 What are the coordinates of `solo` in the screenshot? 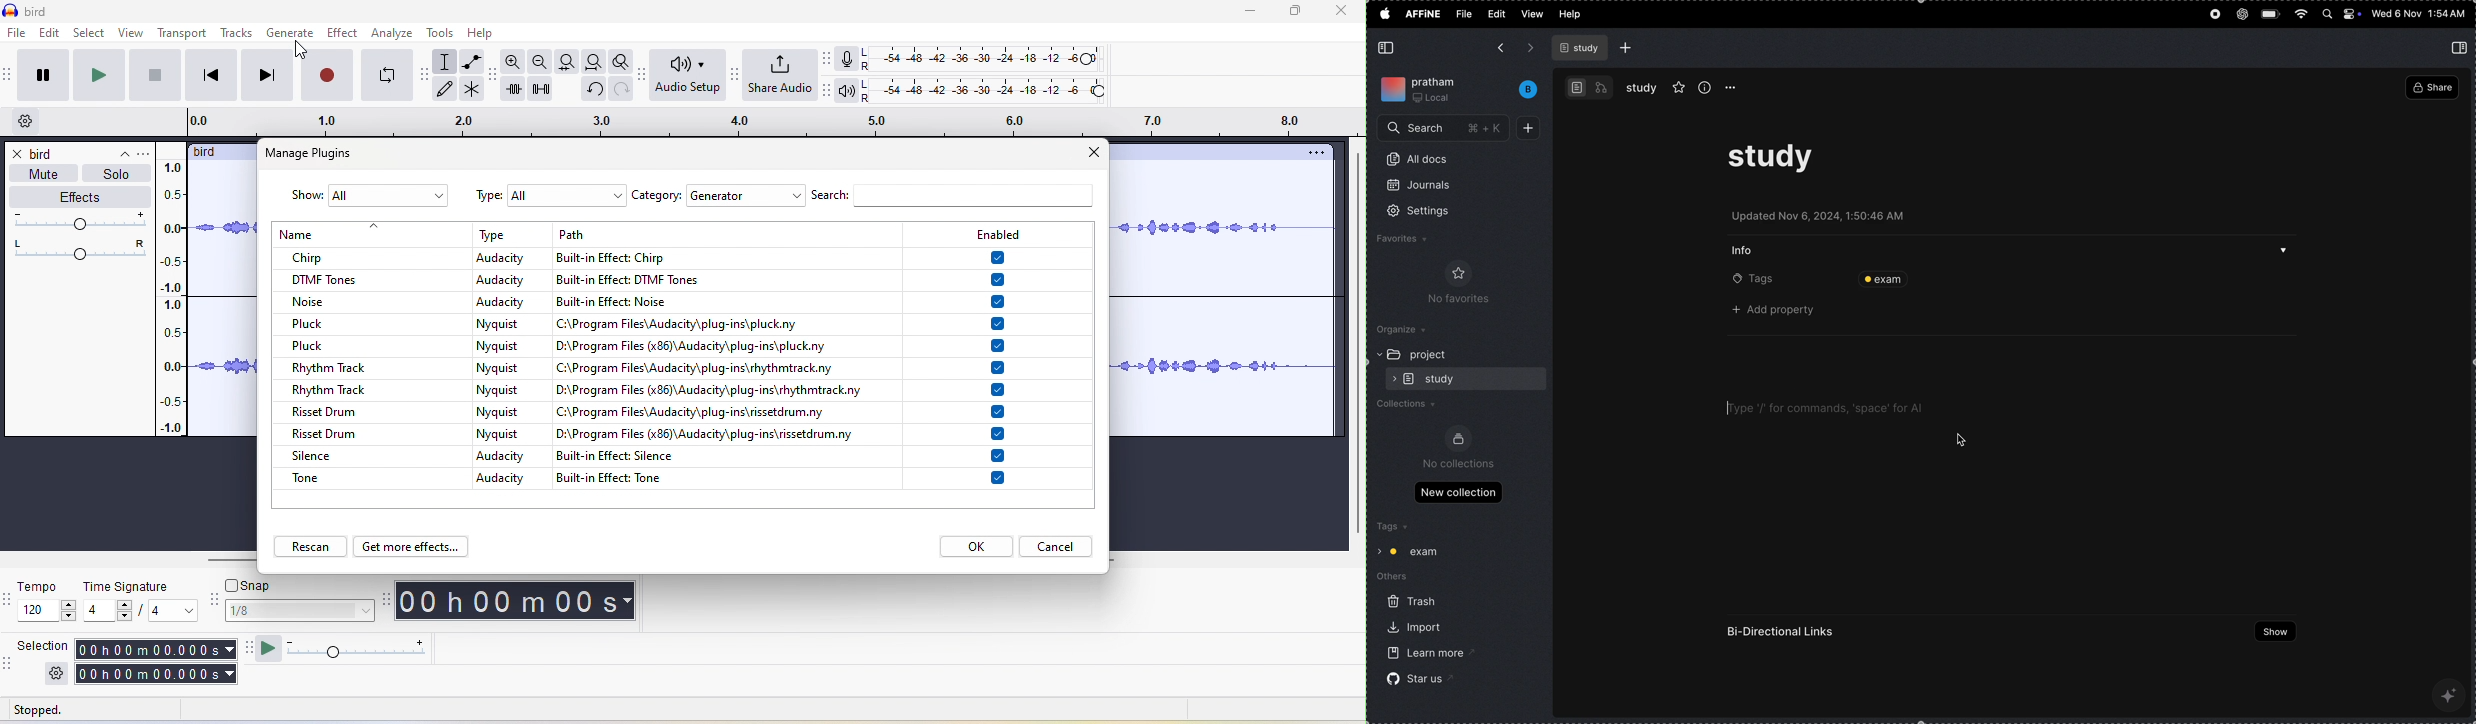 It's located at (115, 175).